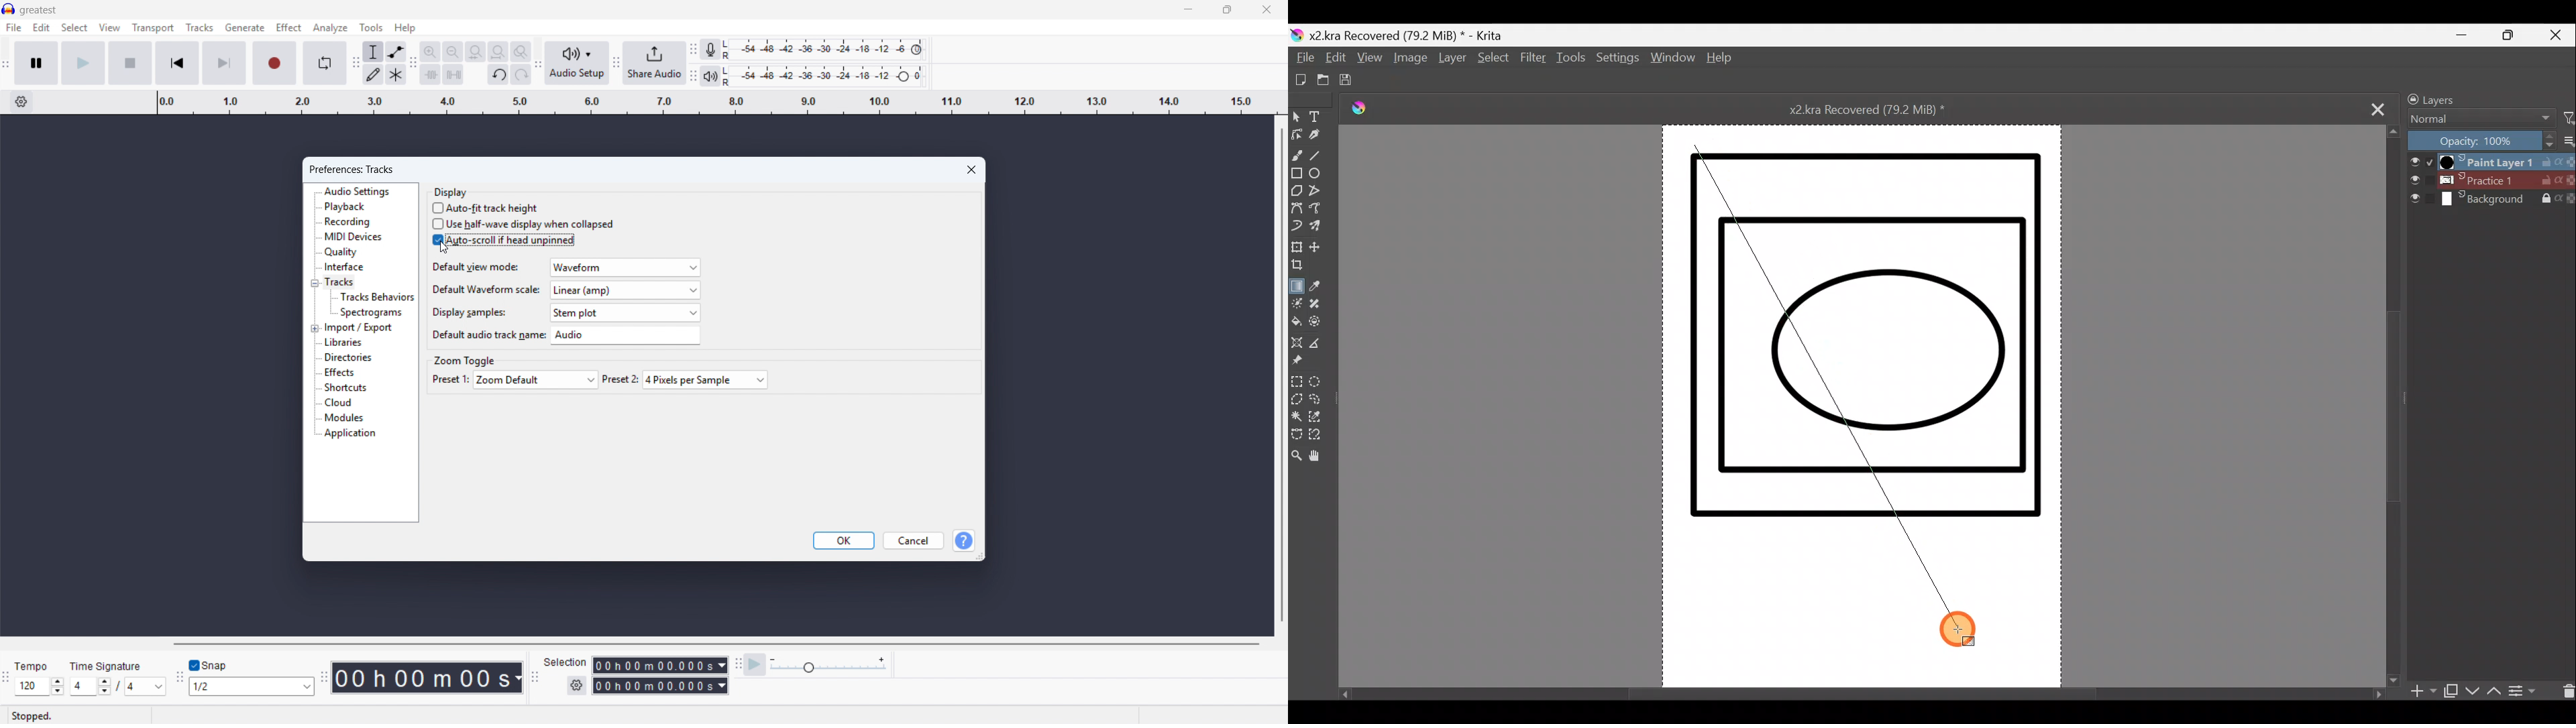 This screenshot has width=2576, height=728. Describe the element at coordinates (355, 63) in the screenshot. I see `Tools toolbar ` at that location.